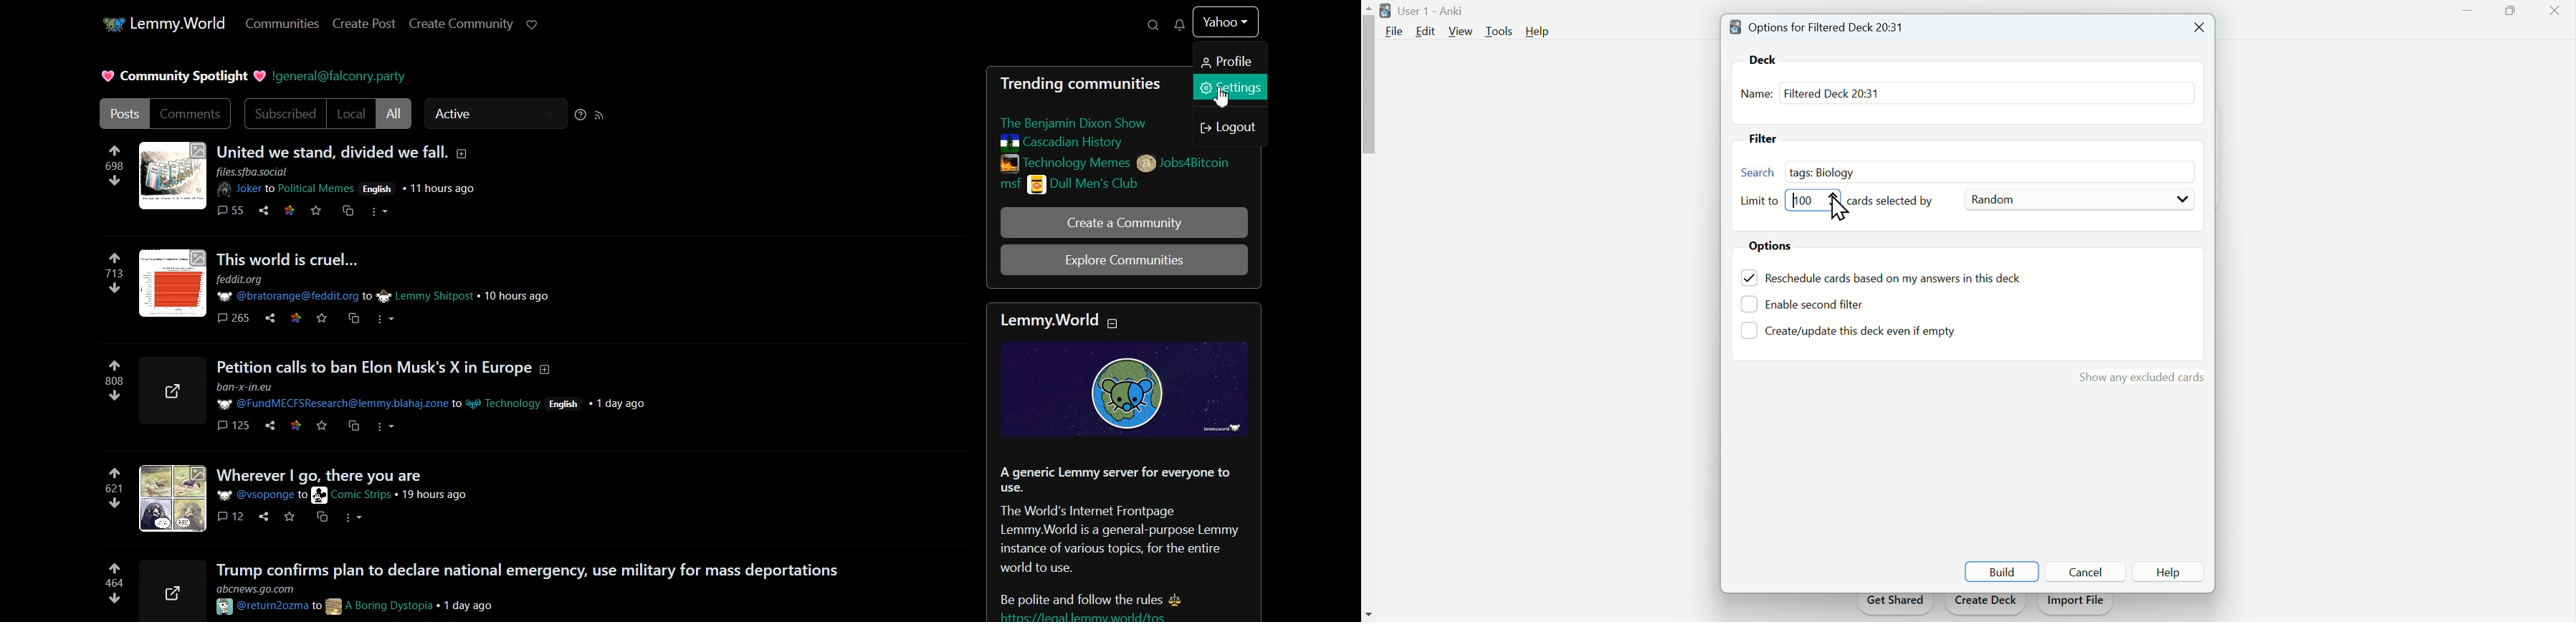 This screenshot has height=644, width=2576. I want to click on Filter, so click(1769, 140).